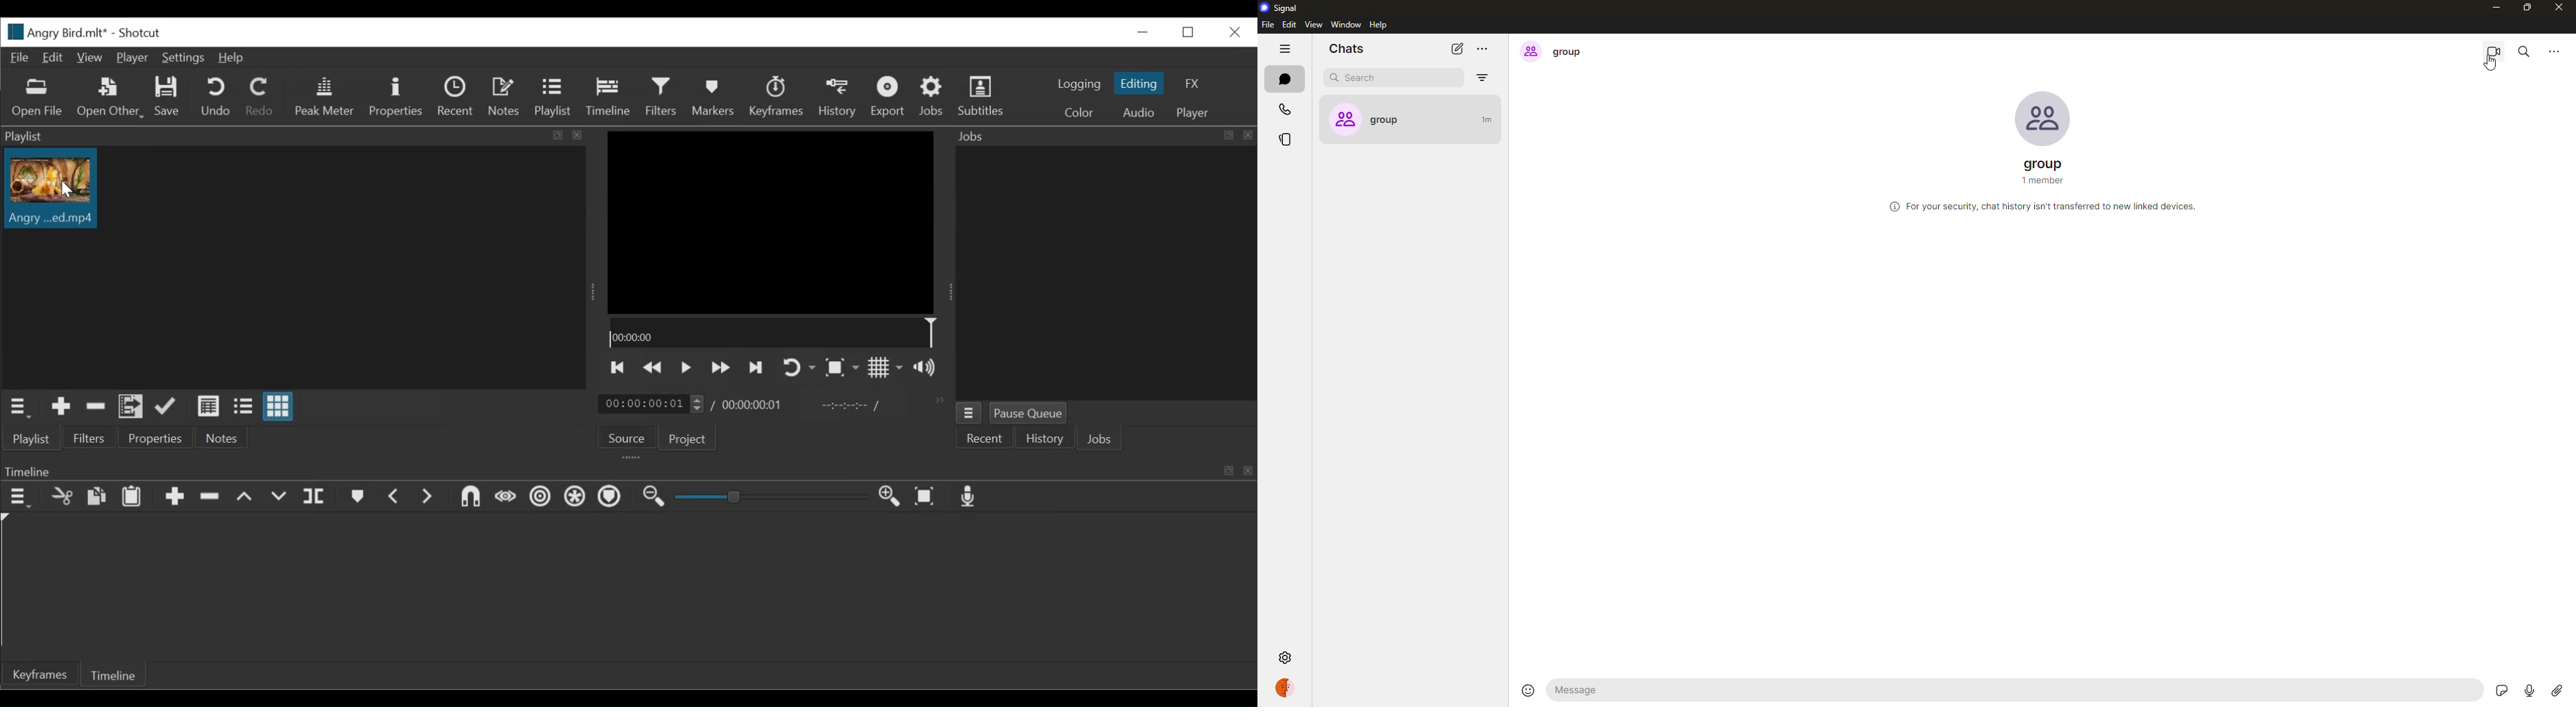 The image size is (2576, 728). What do you see at coordinates (217, 98) in the screenshot?
I see `Undo` at bounding box center [217, 98].